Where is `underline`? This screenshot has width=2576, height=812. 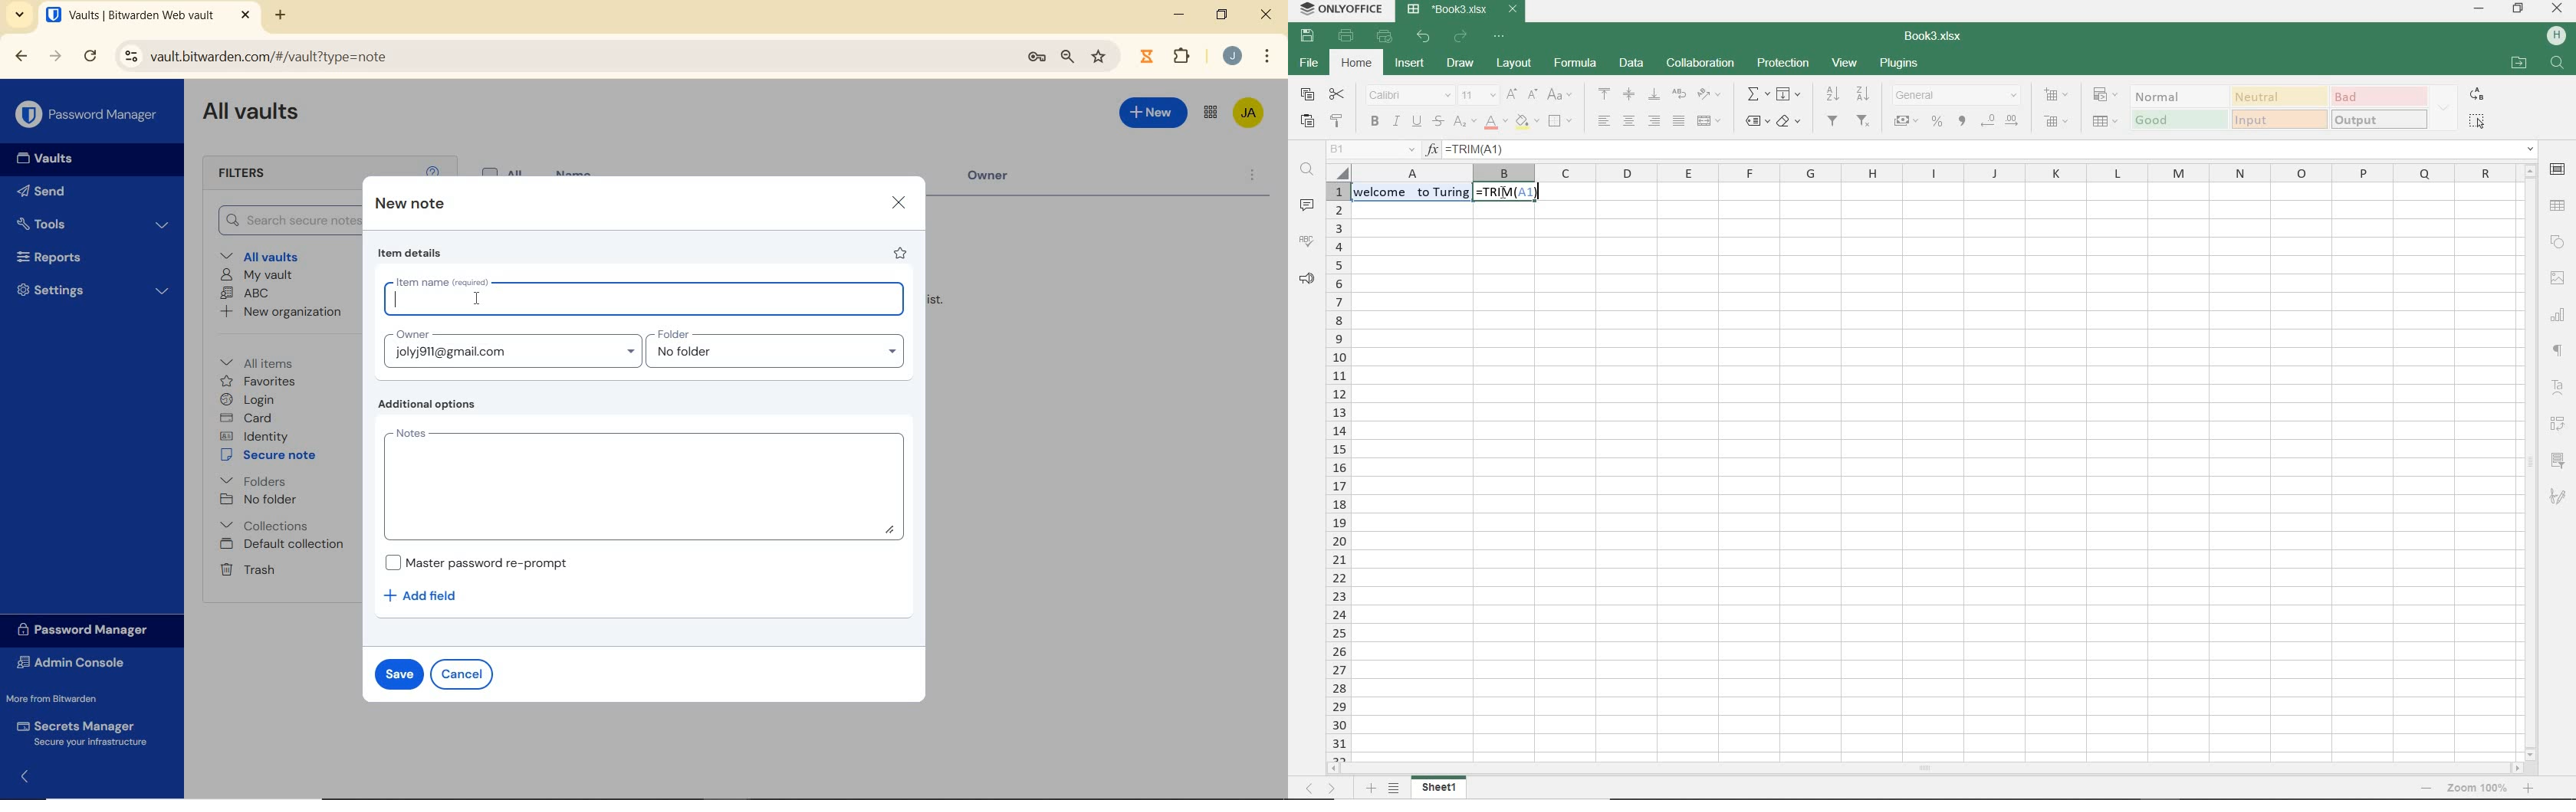
underline is located at coordinates (1418, 123).